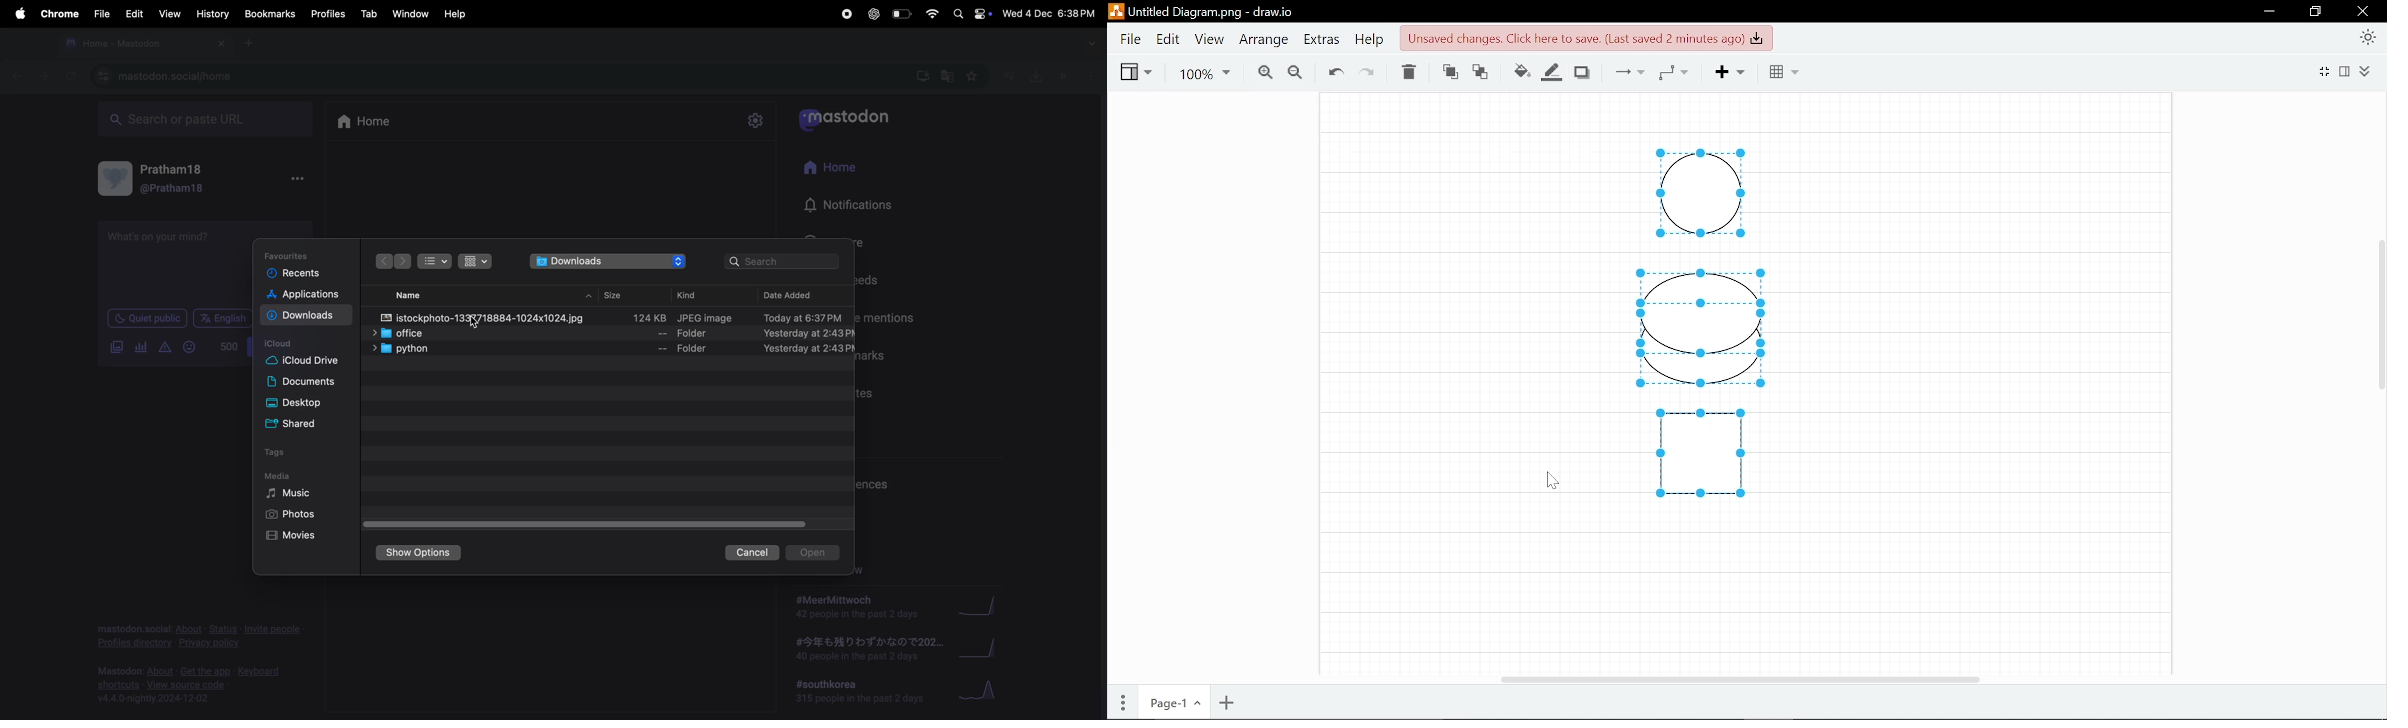 Image resolution: width=2408 pixels, height=728 pixels. I want to click on Undo, so click(1336, 73).